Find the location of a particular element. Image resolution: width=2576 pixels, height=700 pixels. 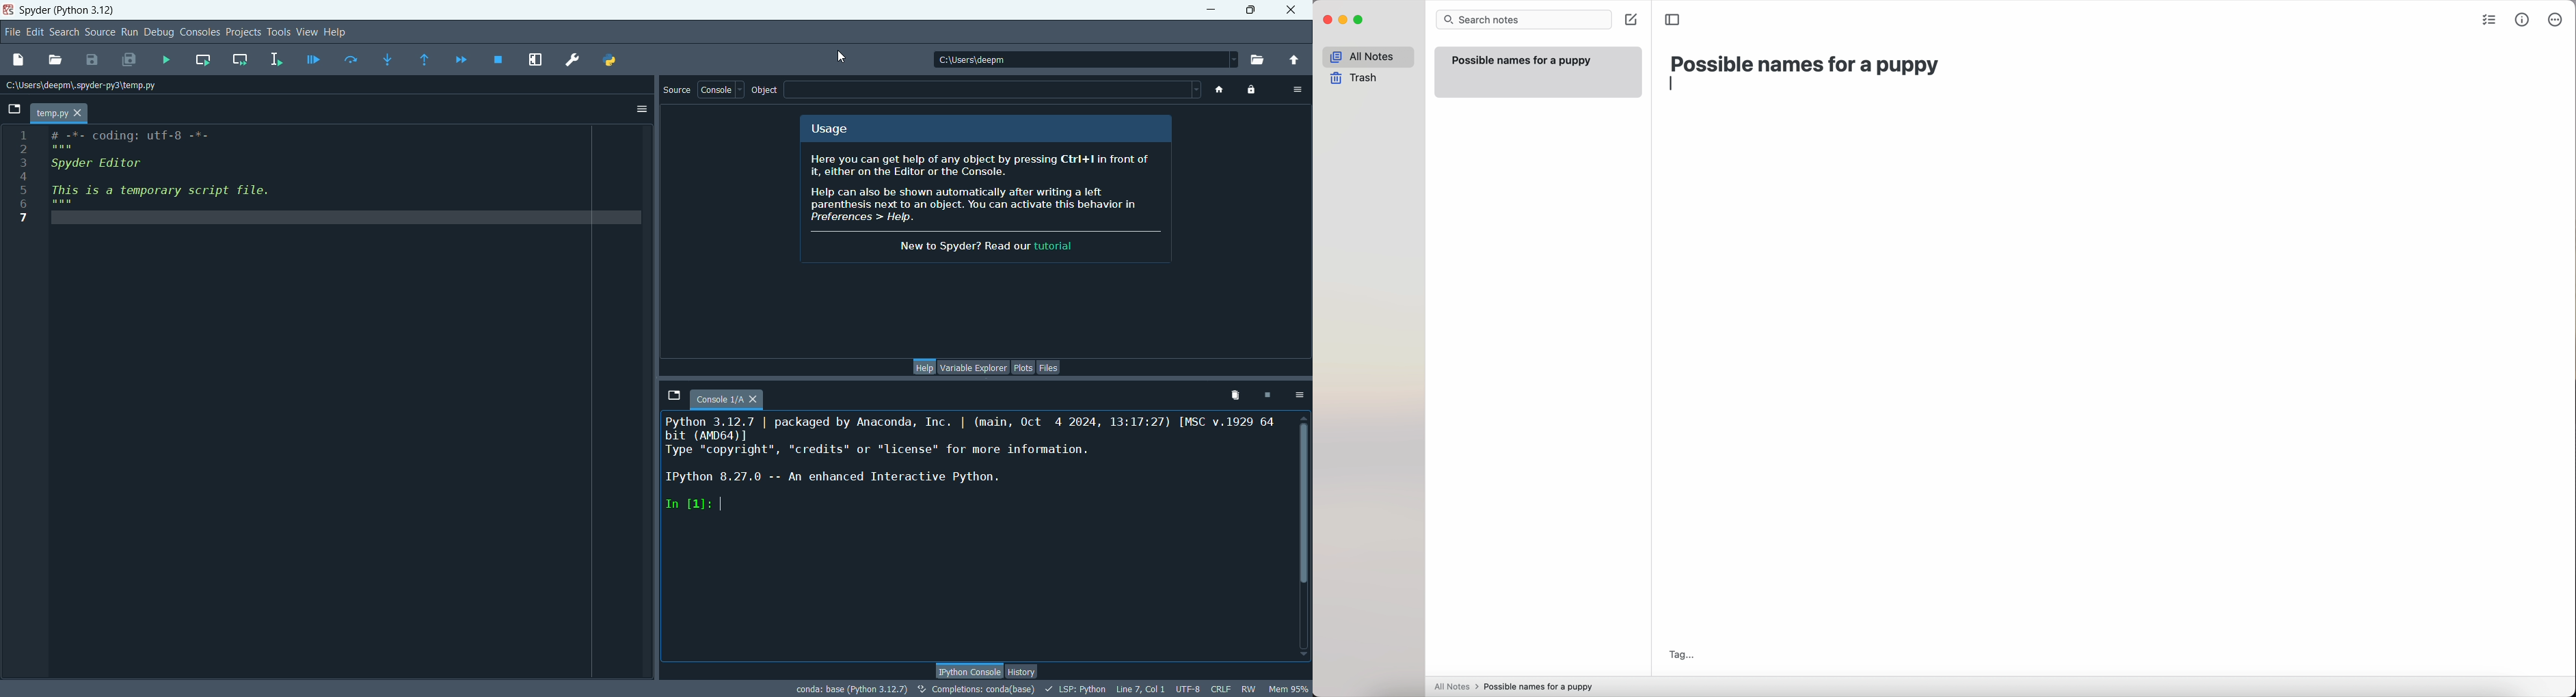

close is located at coordinates (1293, 9).